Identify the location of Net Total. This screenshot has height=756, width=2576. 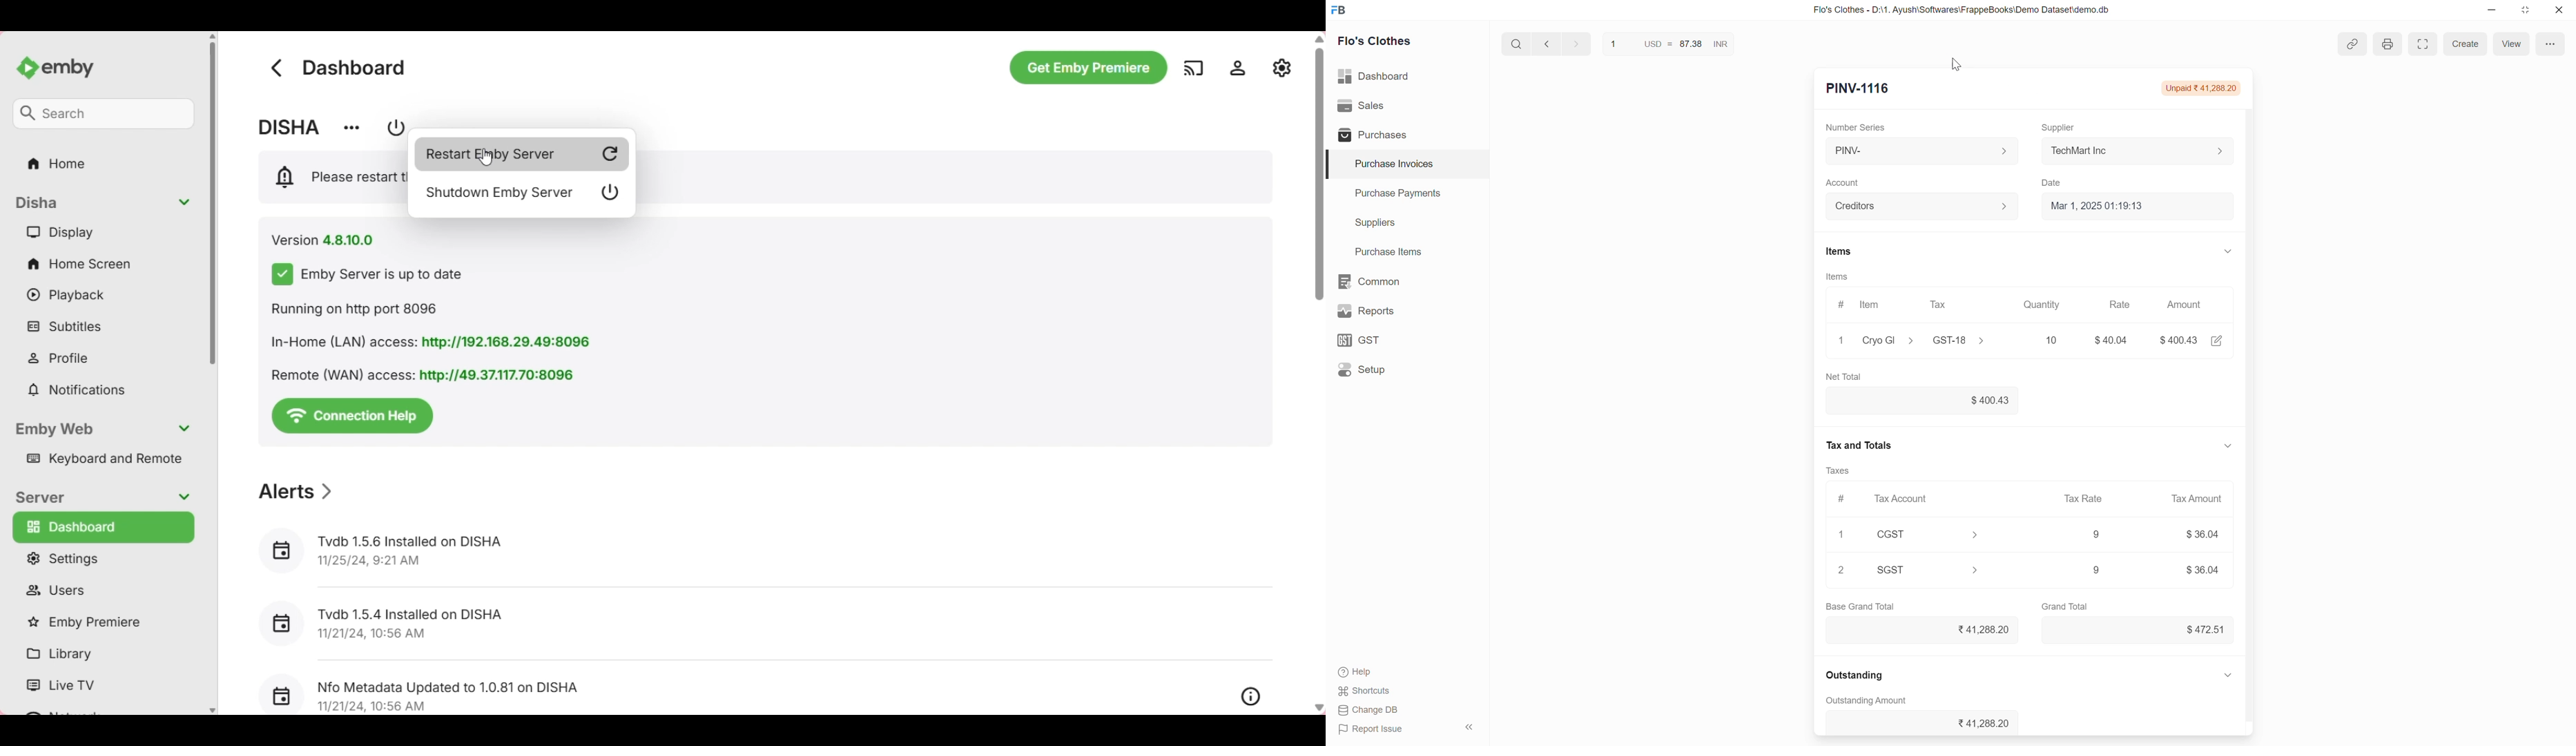
(1857, 377).